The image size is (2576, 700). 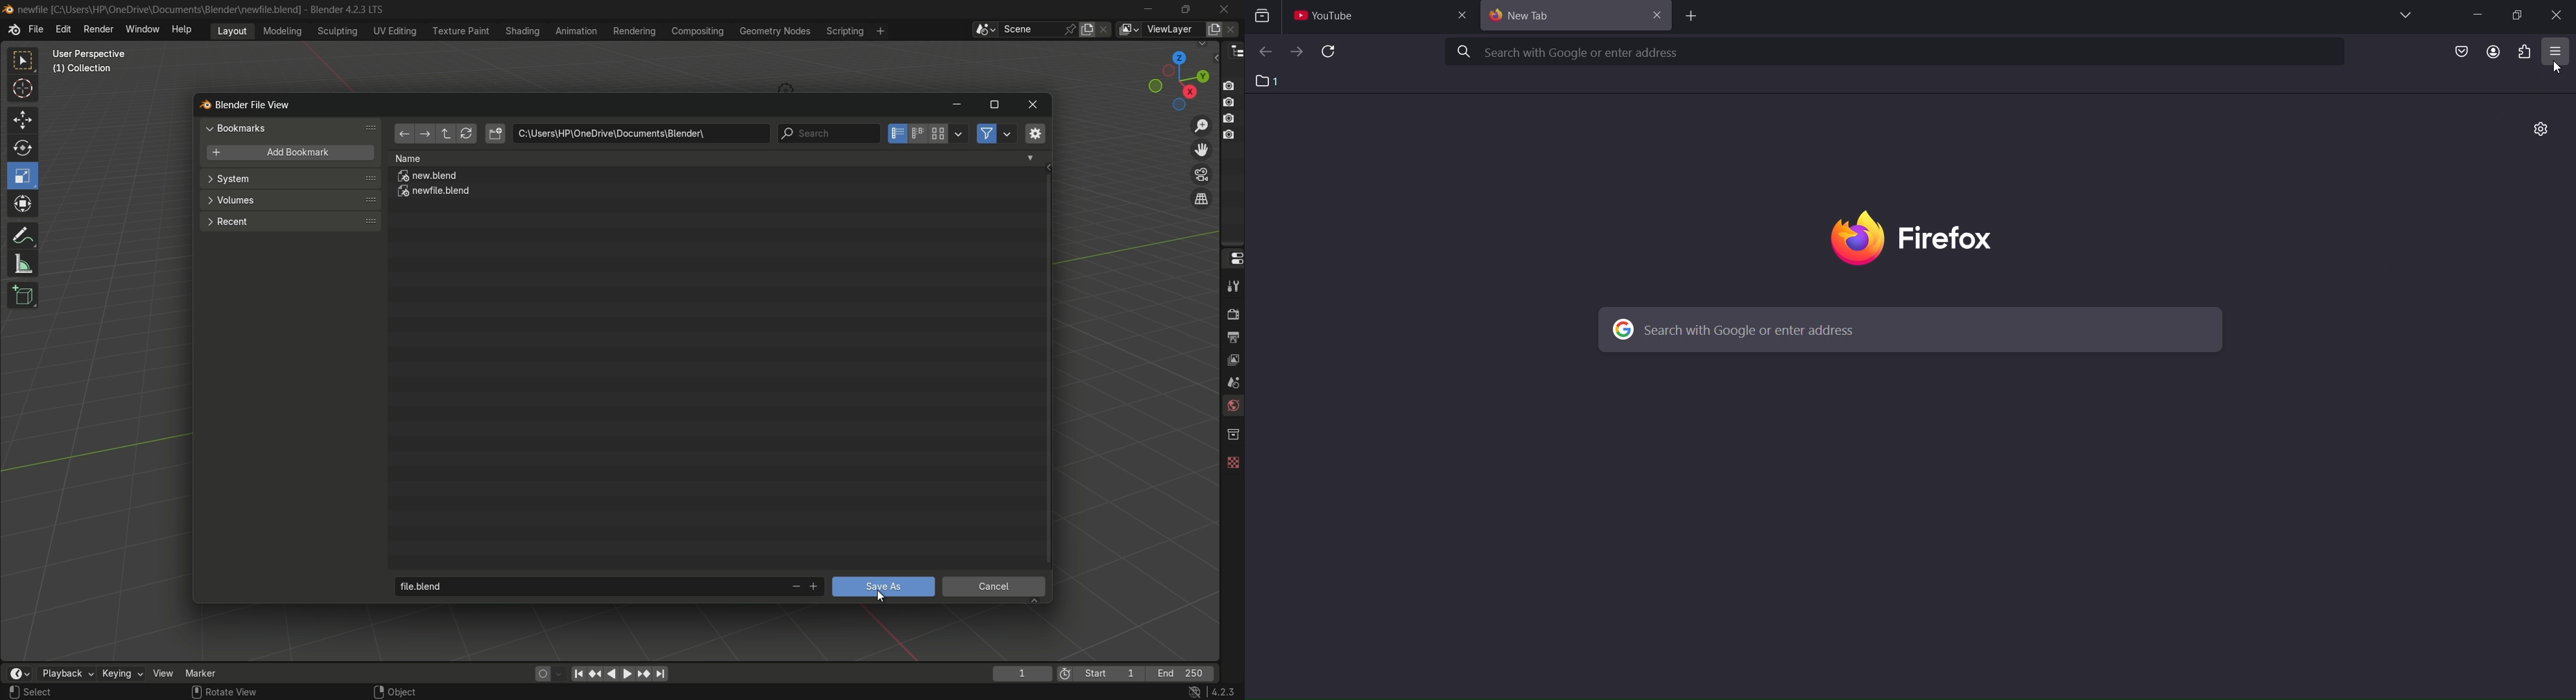 I want to click on current frame, so click(x=1021, y=673).